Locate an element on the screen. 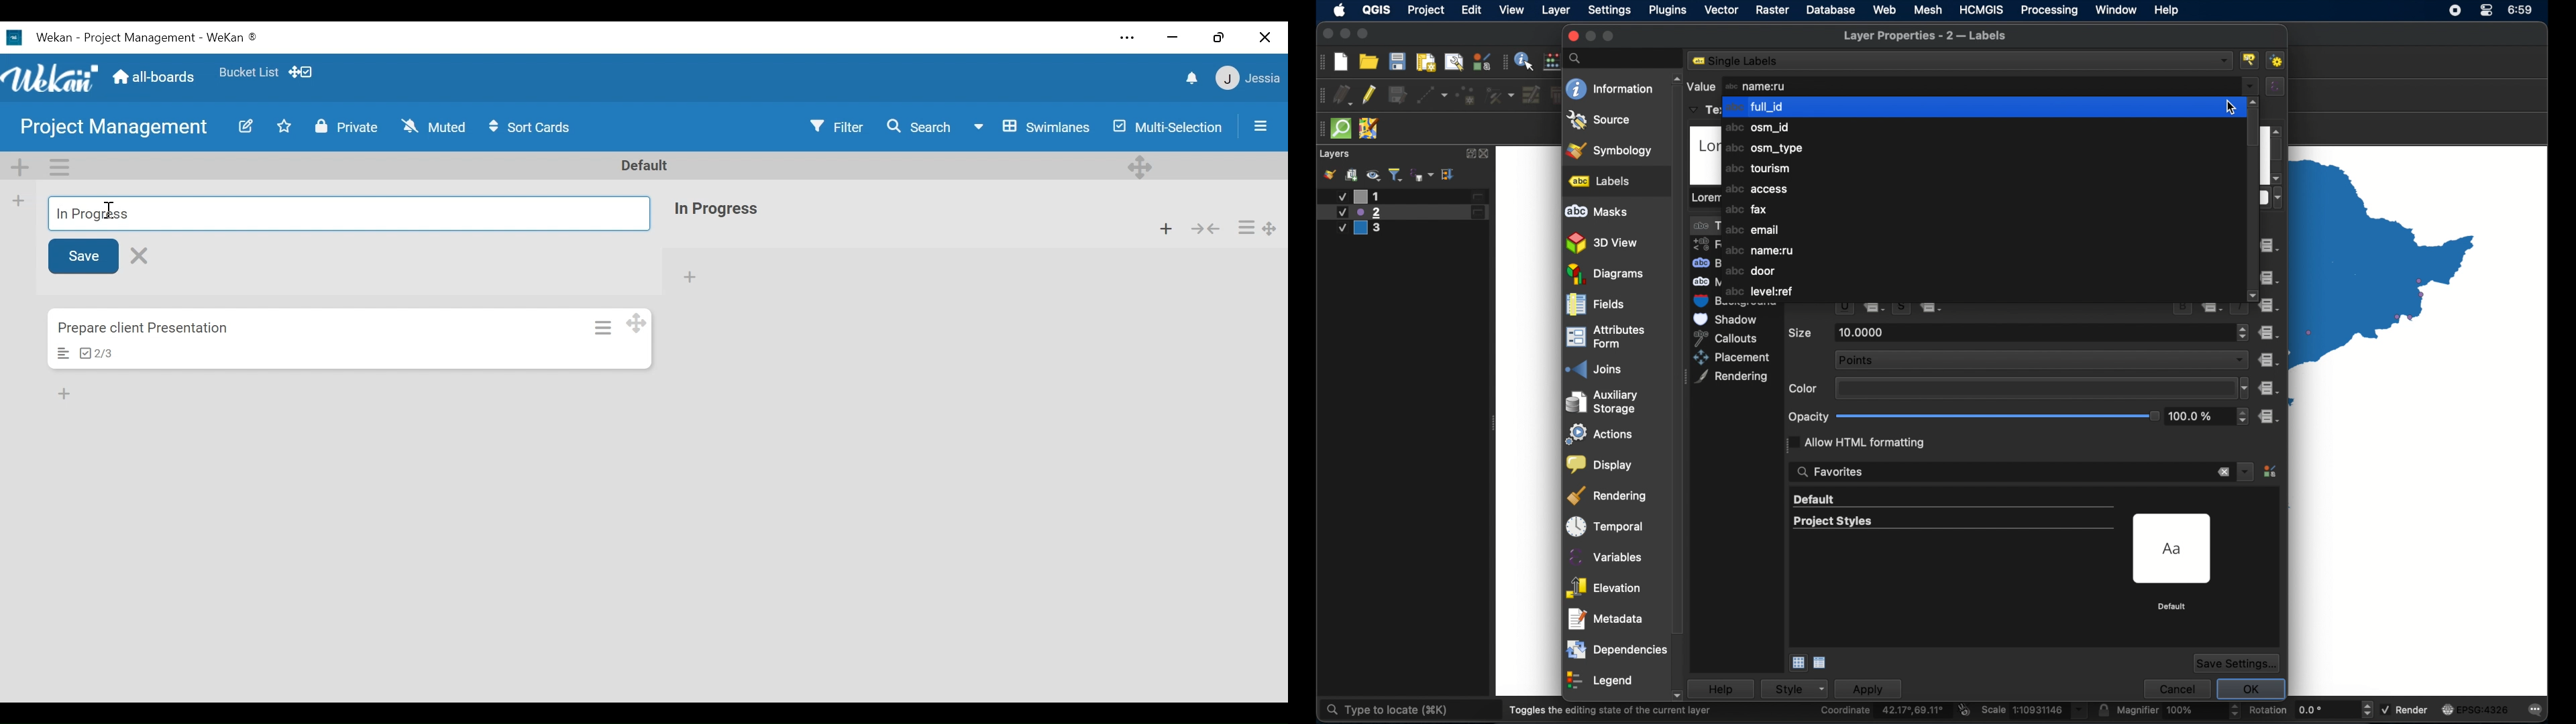 The image size is (2576, 728). manage map theme is located at coordinates (1373, 175).